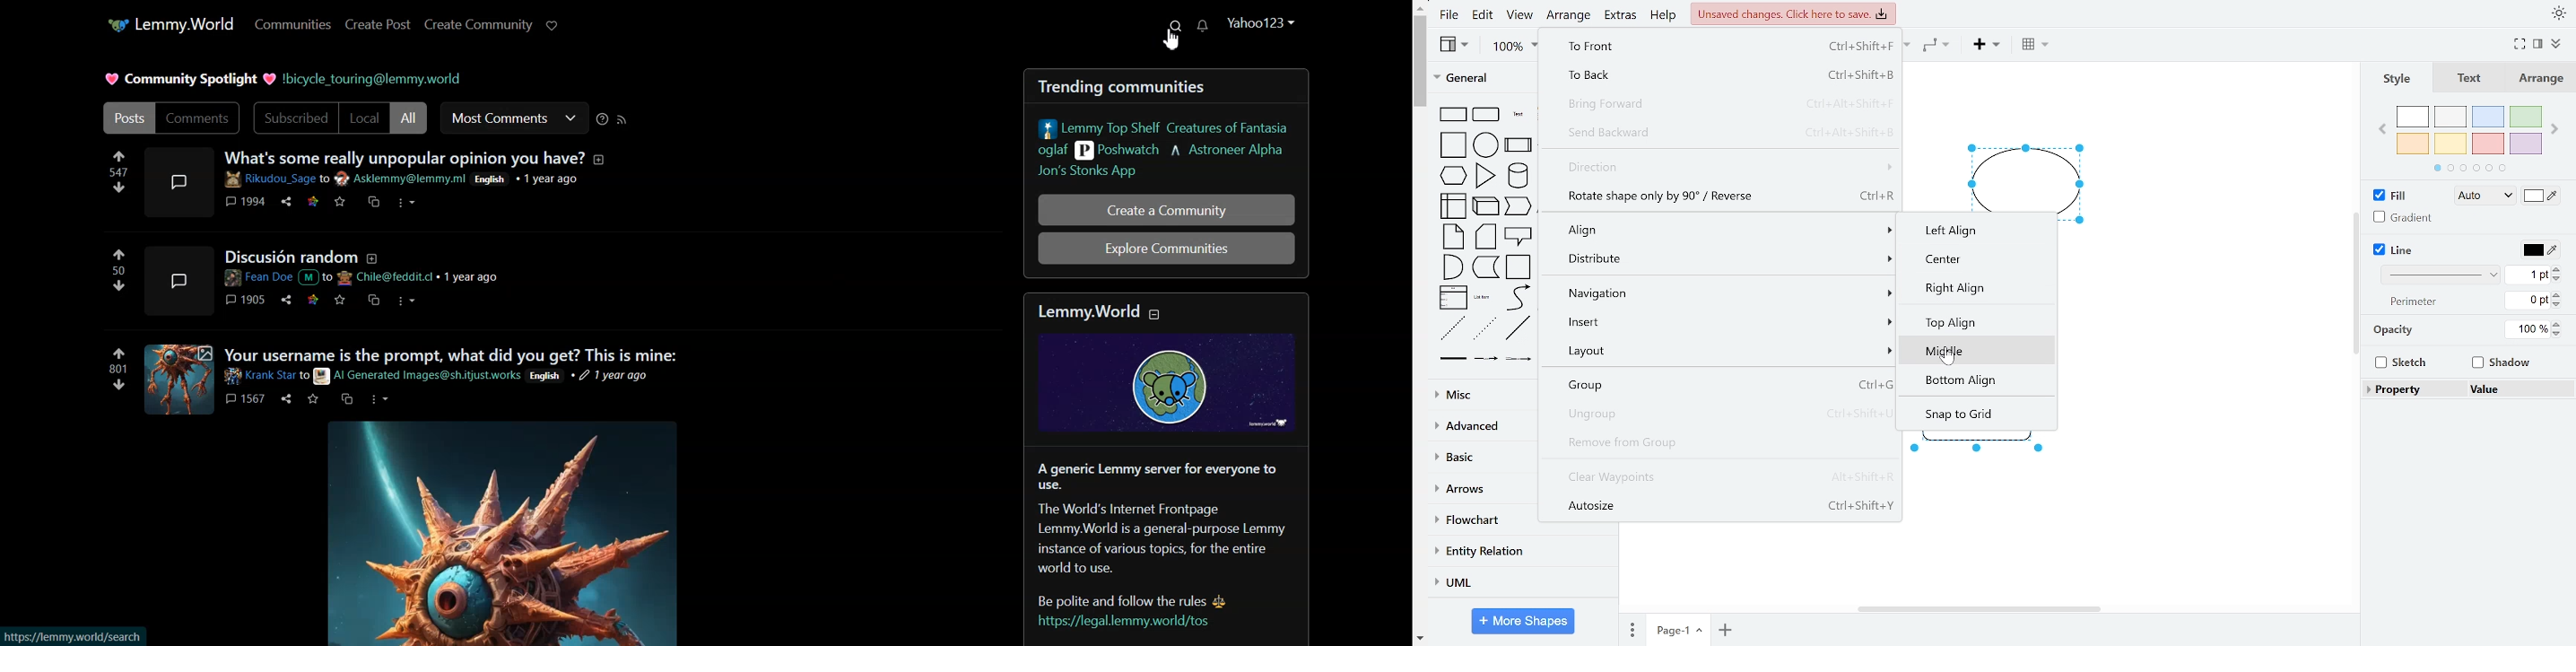 This screenshot has height=672, width=2576. What do you see at coordinates (2528, 275) in the screenshot?
I see `1 pt` at bounding box center [2528, 275].